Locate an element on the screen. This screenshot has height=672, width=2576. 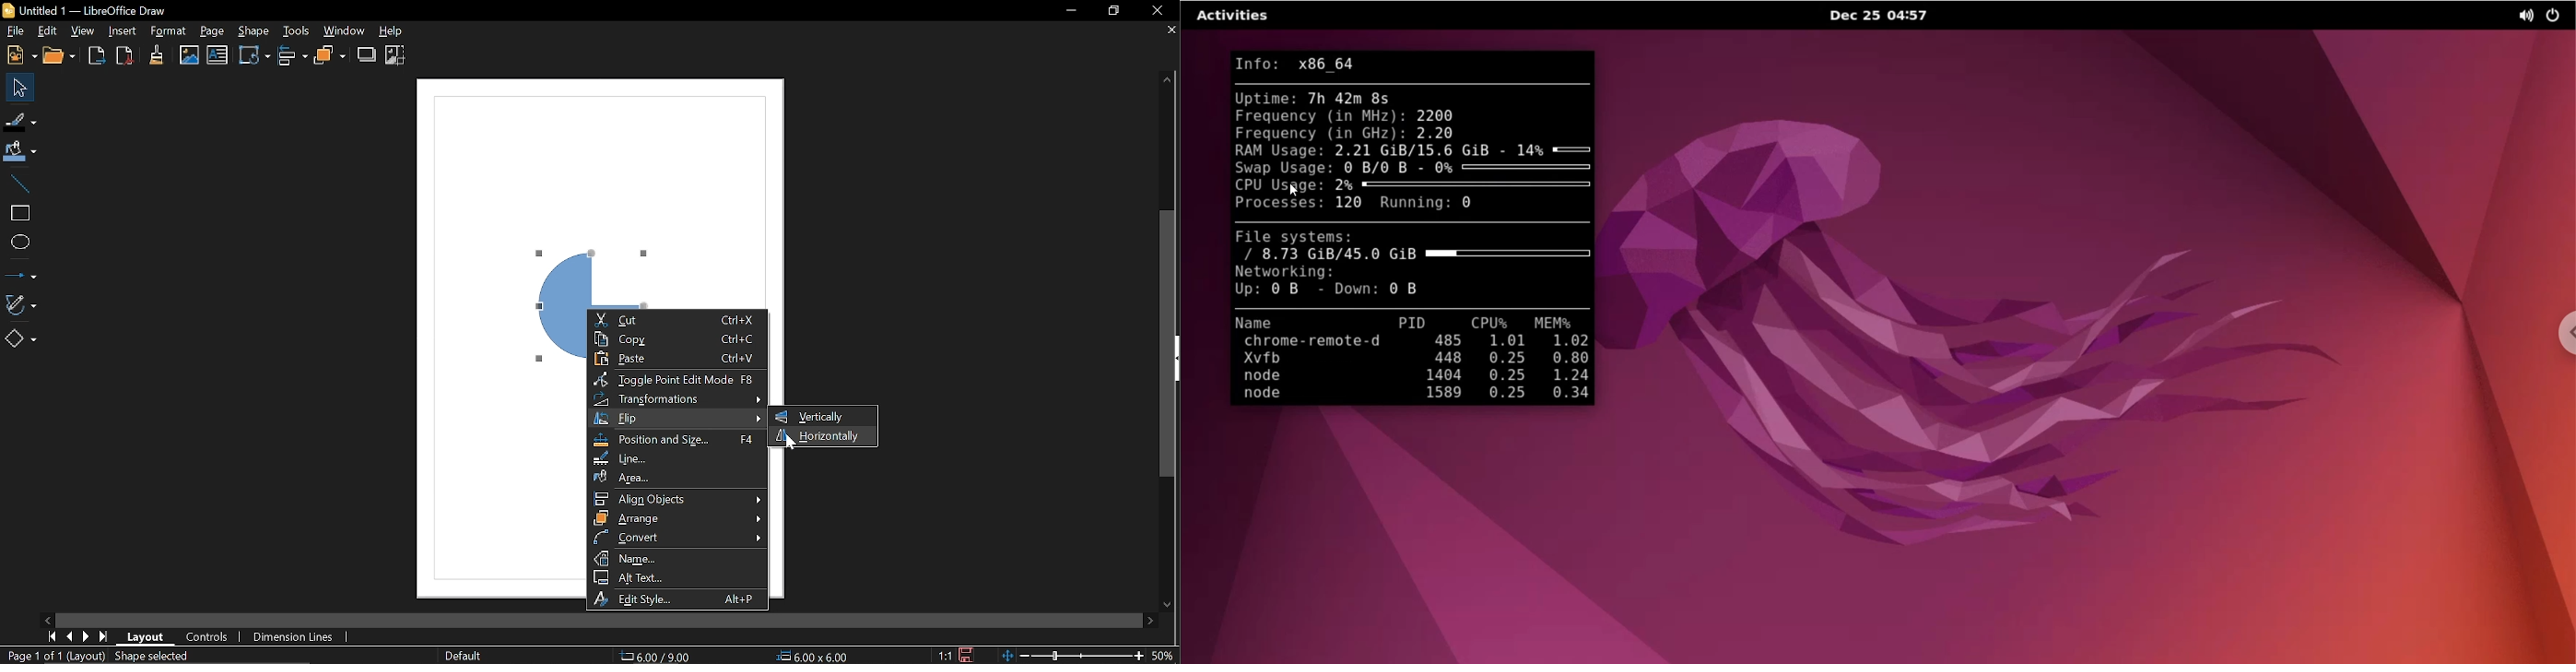
Help is located at coordinates (394, 32).